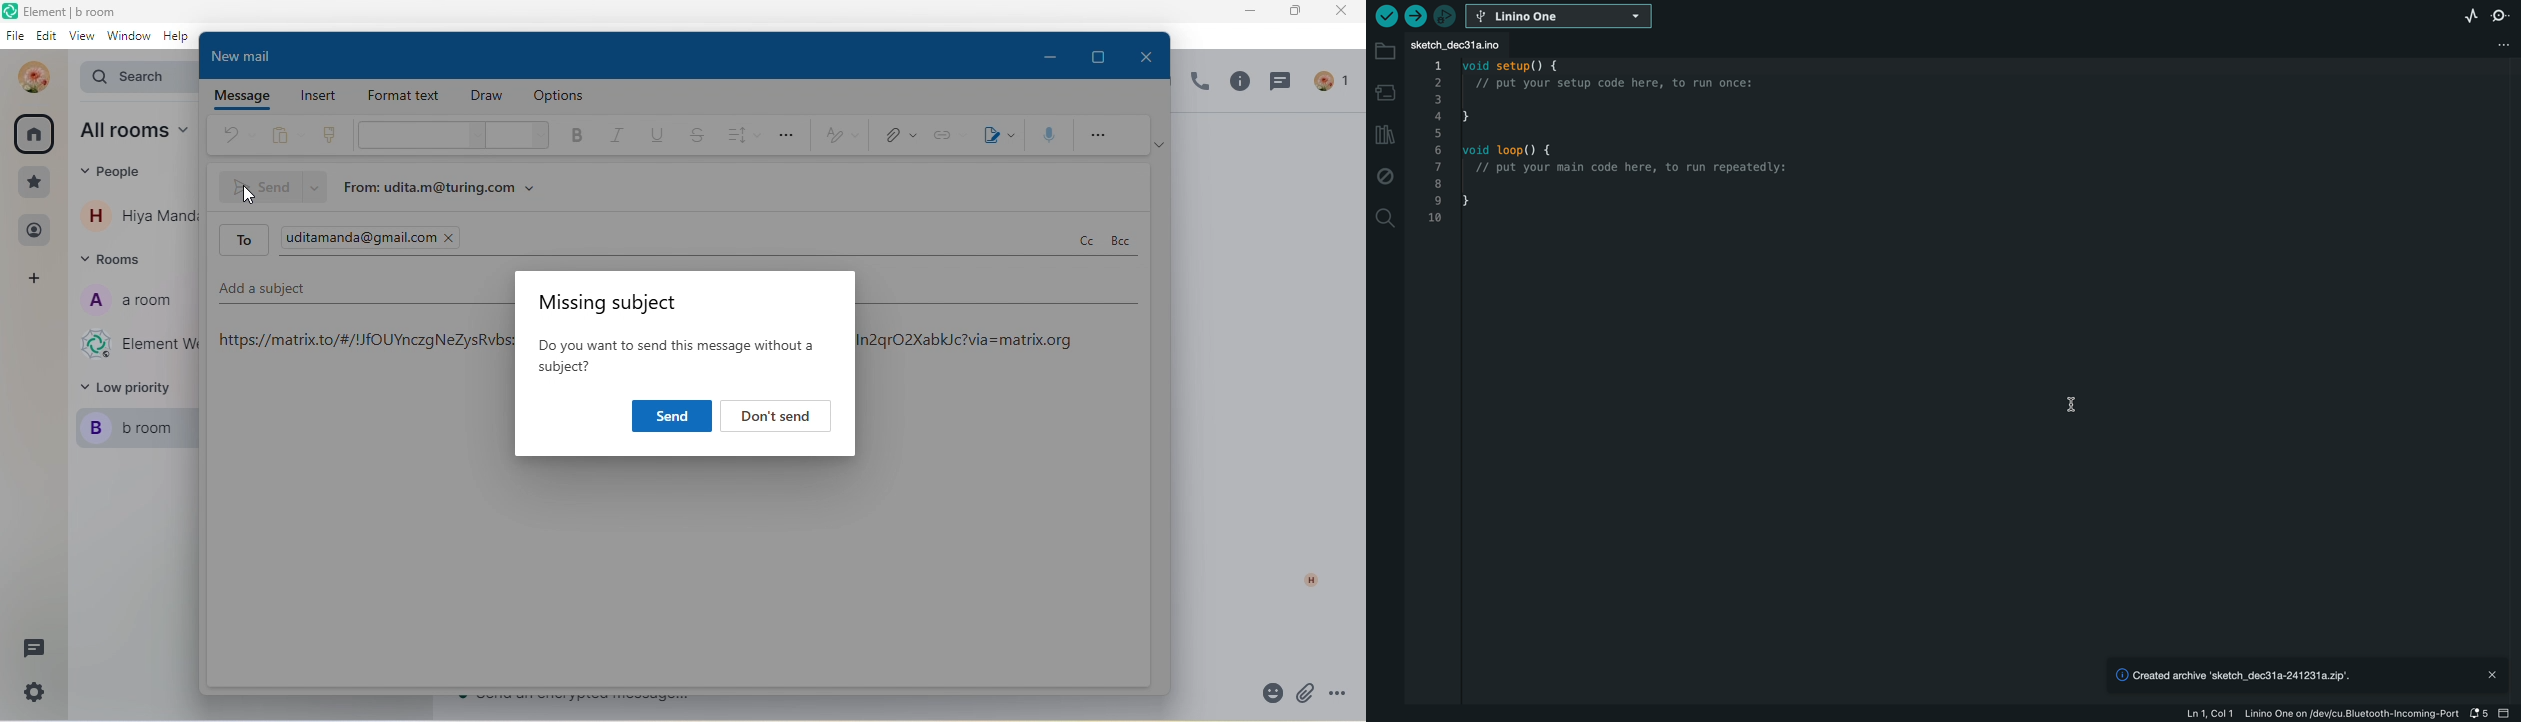 Image resolution: width=2548 pixels, height=728 pixels. What do you see at coordinates (136, 430) in the screenshot?
I see `b room` at bounding box center [136, 430].